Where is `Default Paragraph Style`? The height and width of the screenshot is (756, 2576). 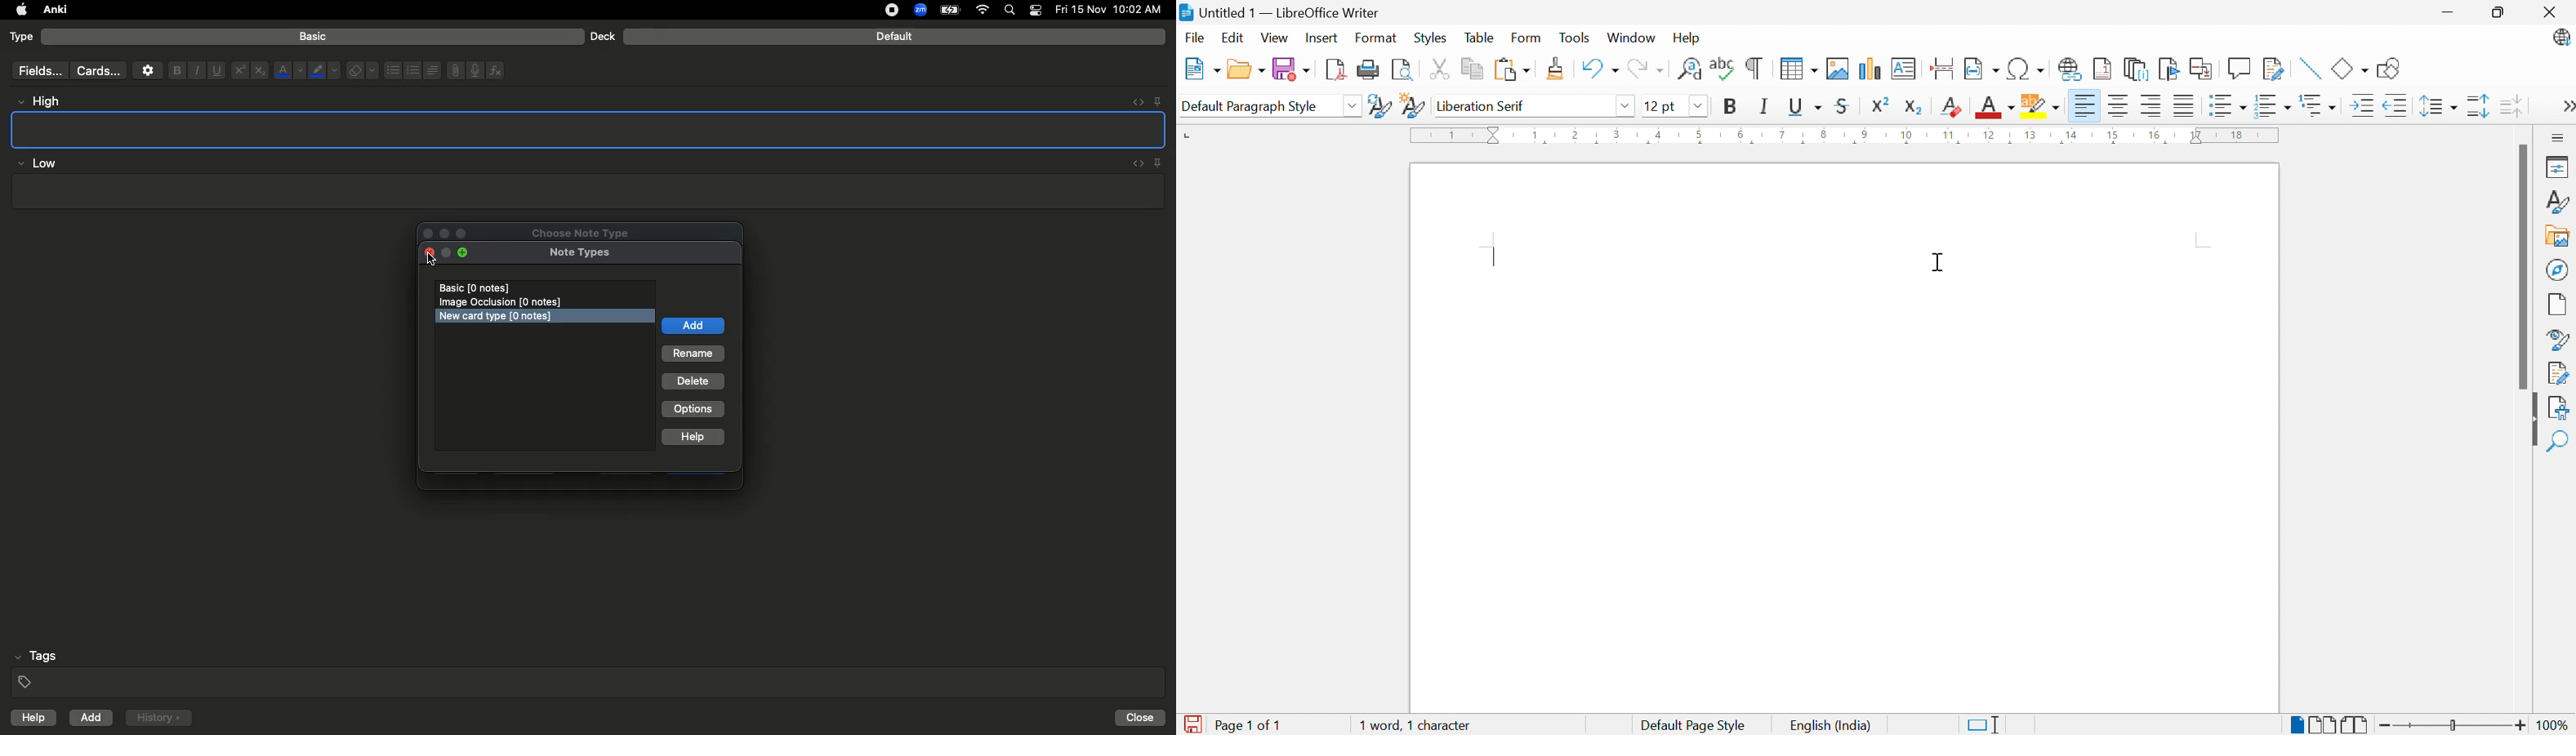 Default Paragraph Style is located at coordinates (1250, 106).